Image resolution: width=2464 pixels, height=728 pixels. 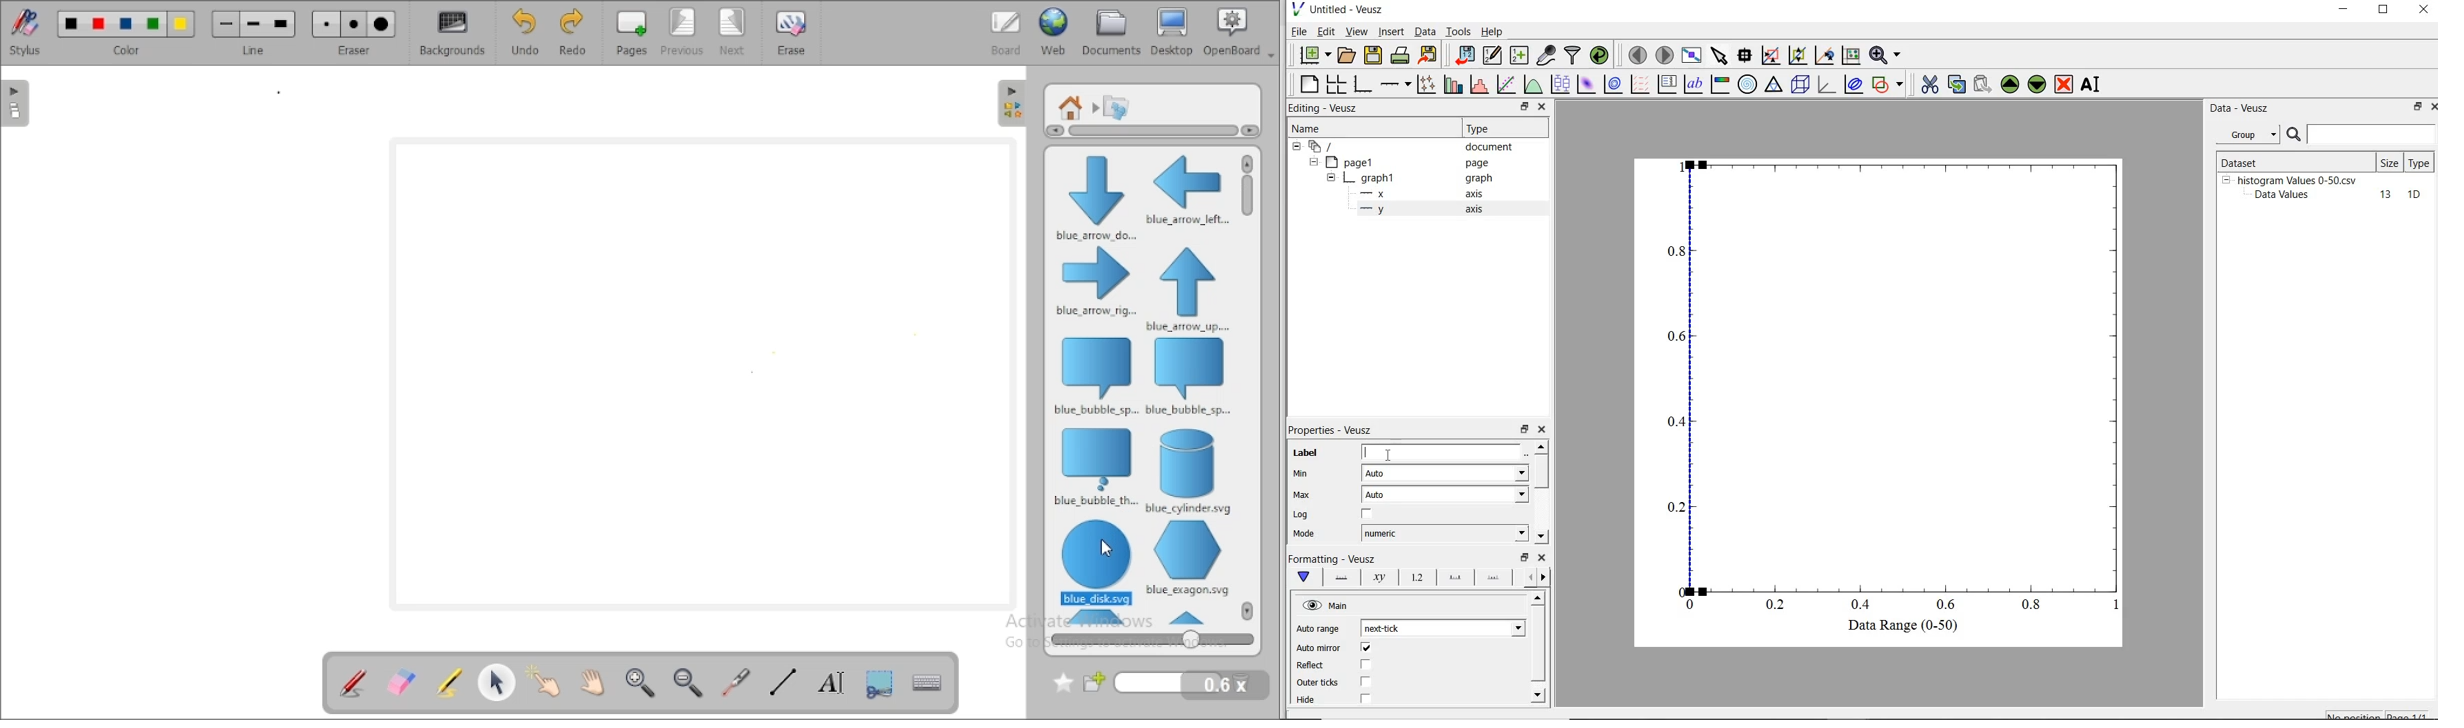 What do you see at coordinates (1319, 682) in the screenshot?
I see `| Outer ticks` at bounding box center [1319, 682].